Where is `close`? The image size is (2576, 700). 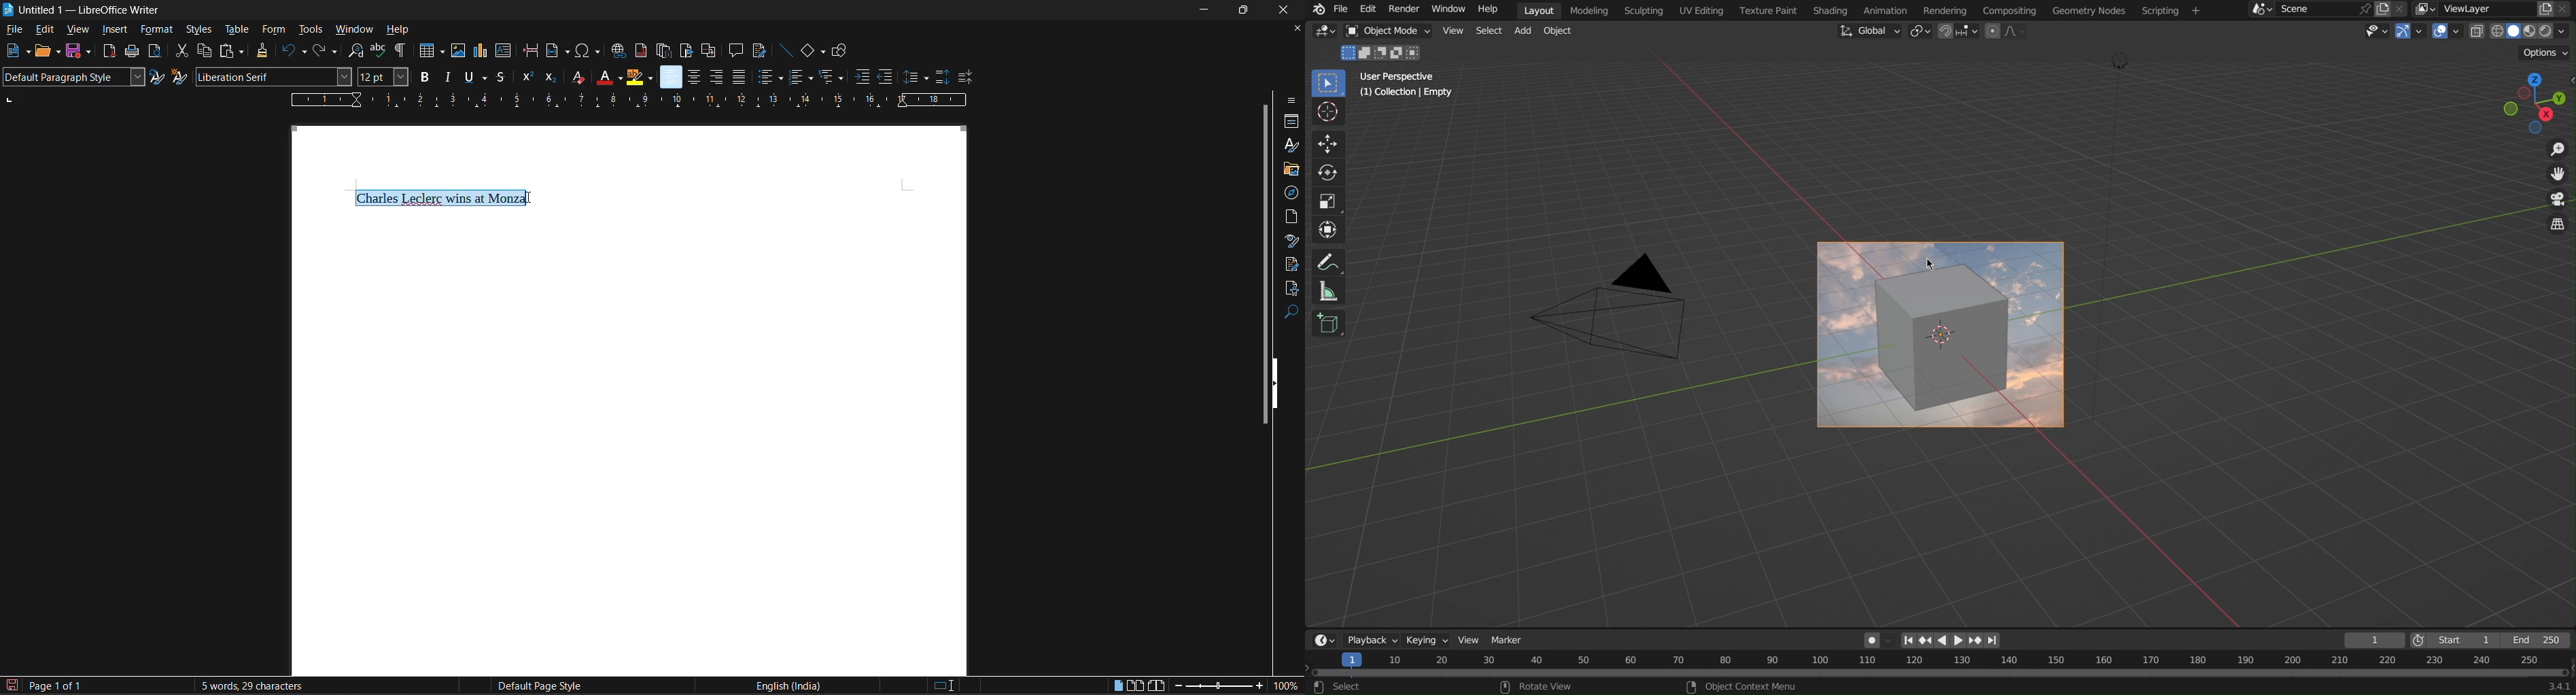 close is located at coordinates (1285, 10).